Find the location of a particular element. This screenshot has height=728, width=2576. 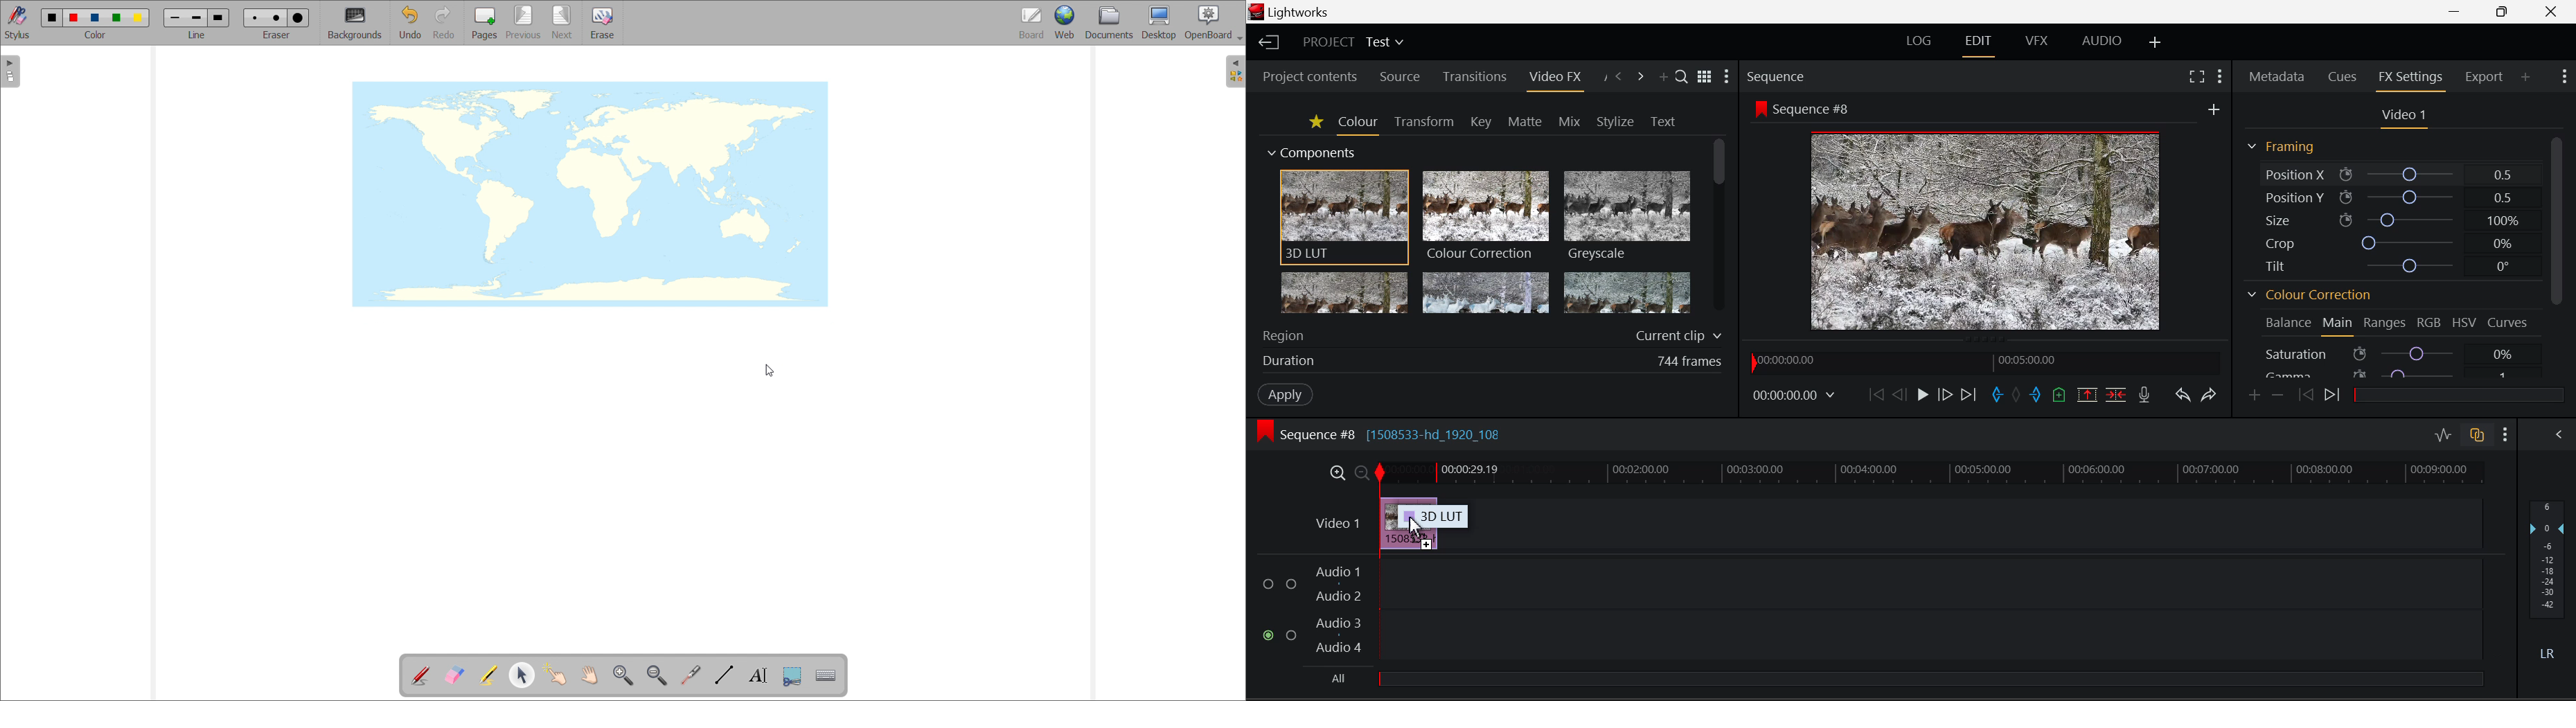

Window Title is located at coordinates (1292, 12).